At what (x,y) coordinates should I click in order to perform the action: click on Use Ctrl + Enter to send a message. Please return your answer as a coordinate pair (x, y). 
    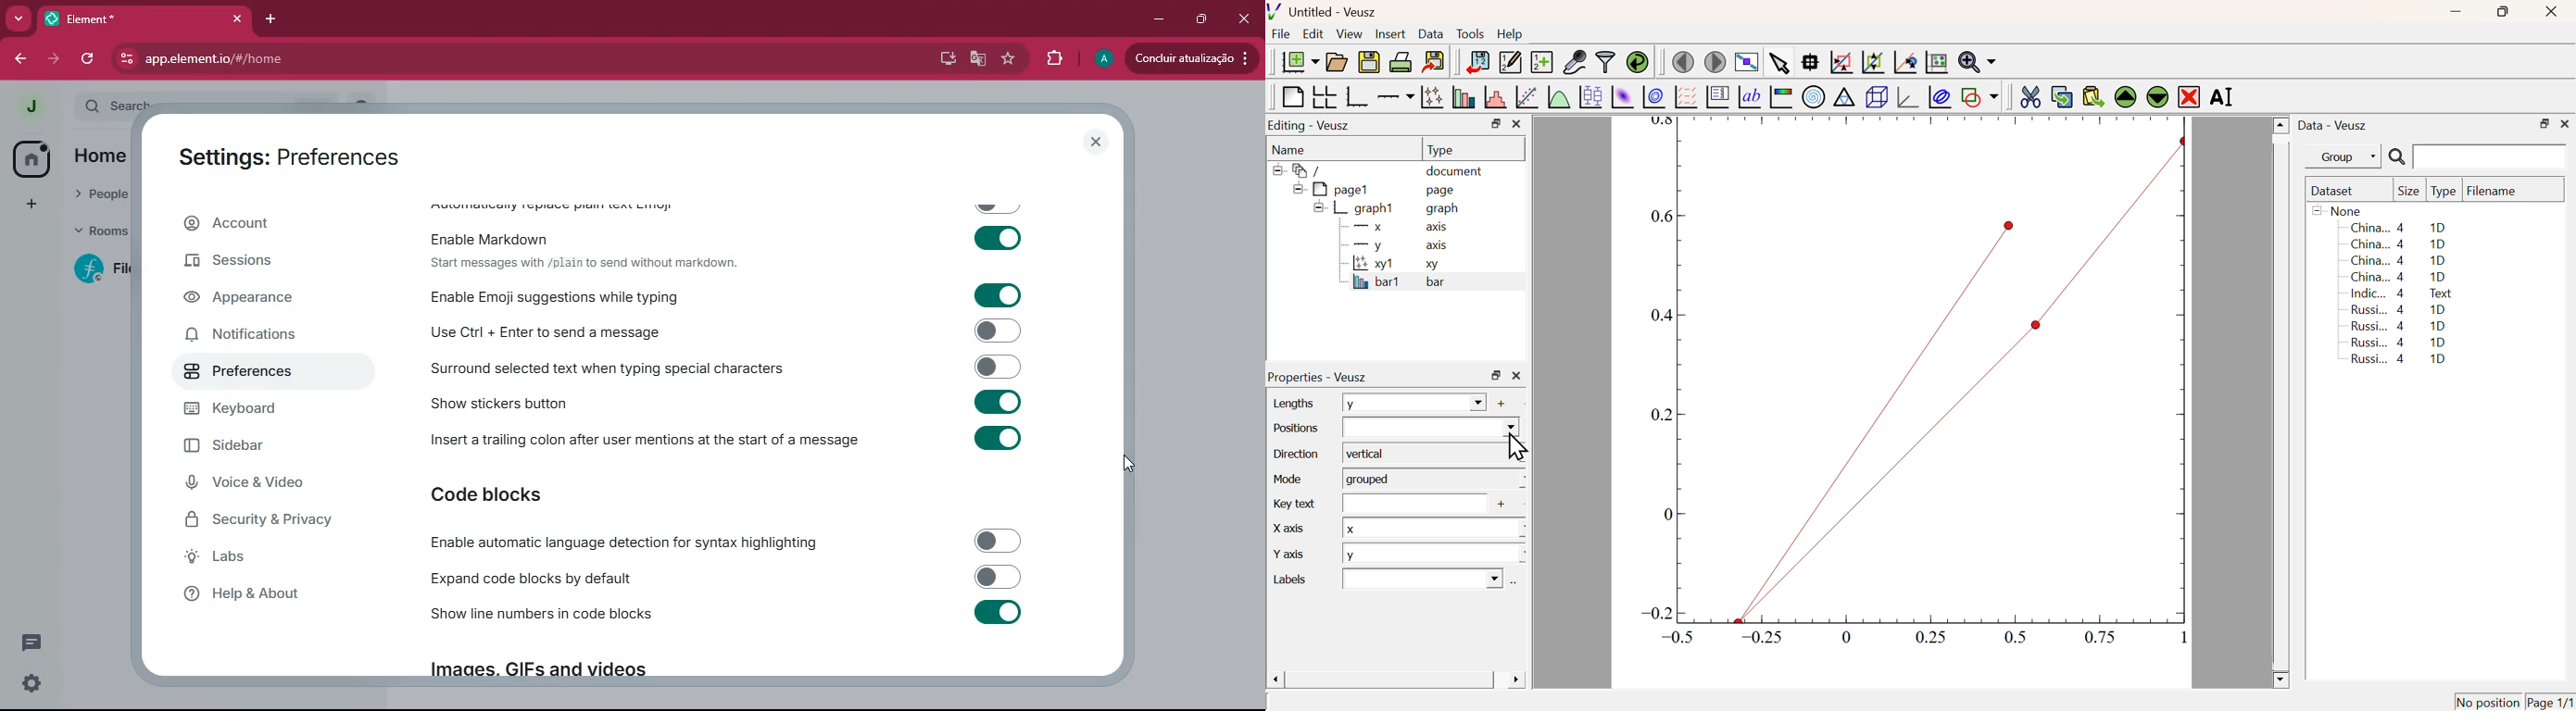
    Looking at the image, I should click on (723, 333).